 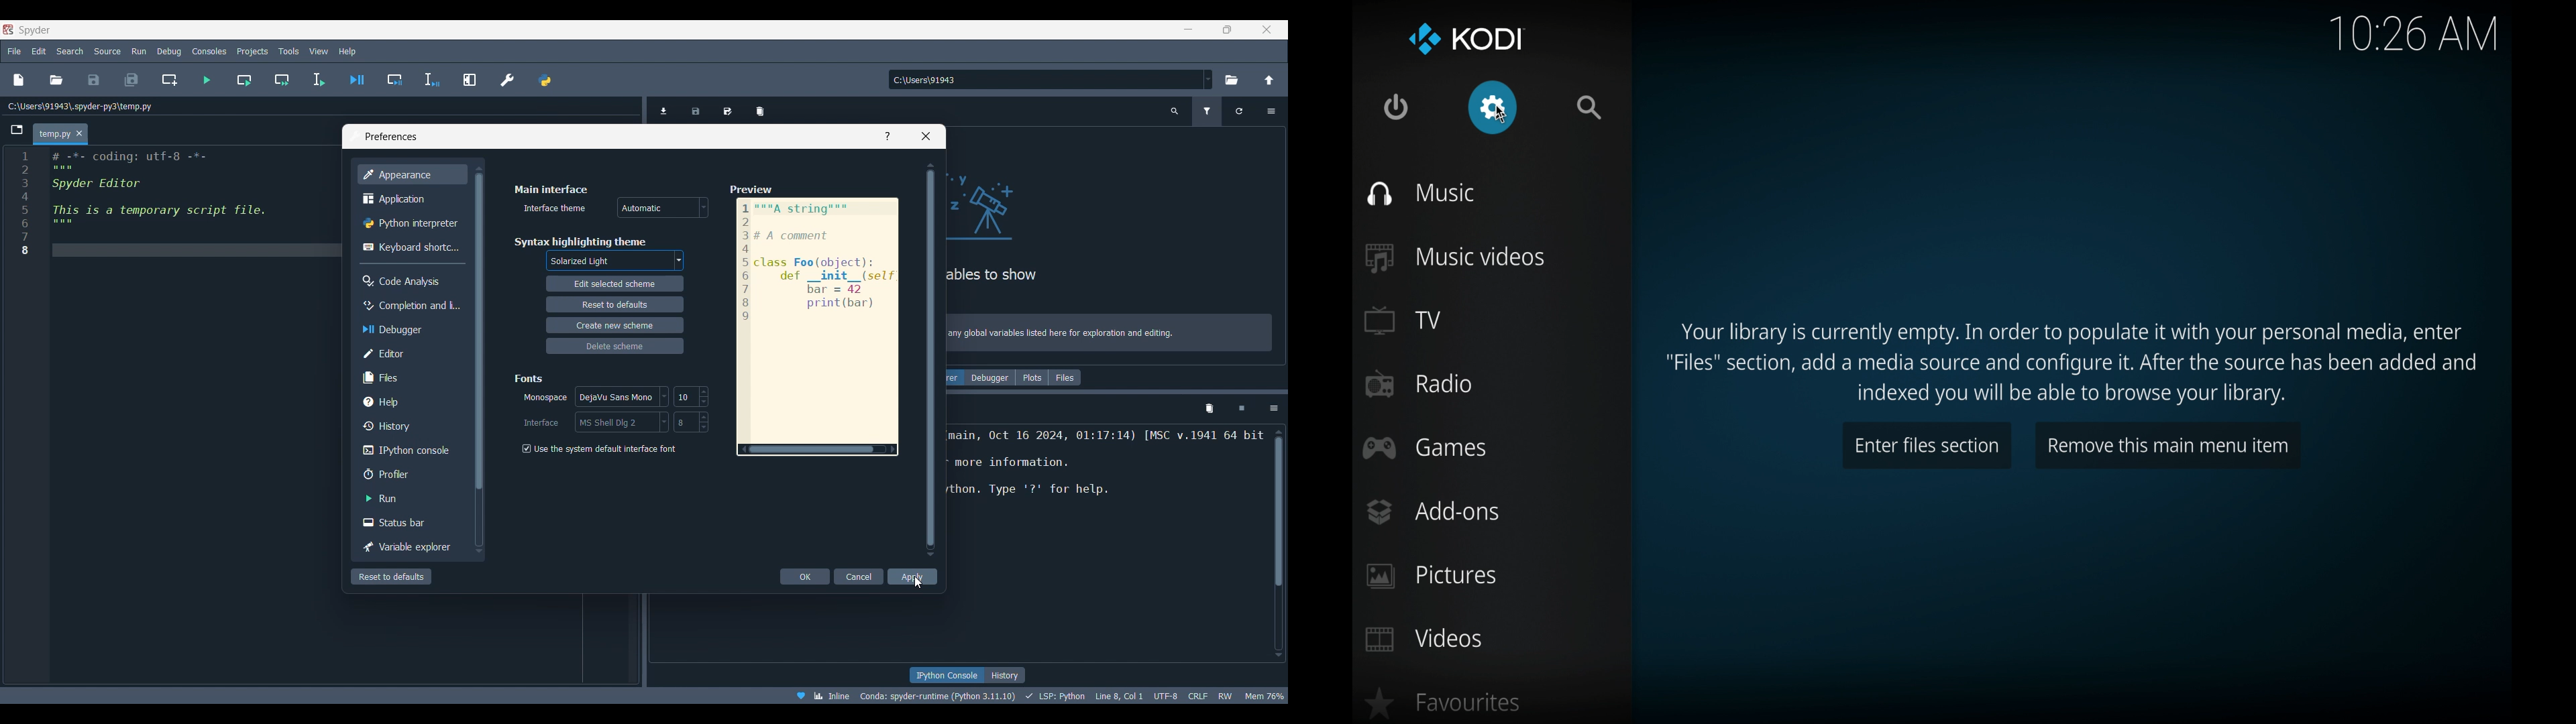 What do you see at coordinates (412, 174) in the screenshot?
I see `Appearance, current selection highlighted` at bounding box center [412, 174].